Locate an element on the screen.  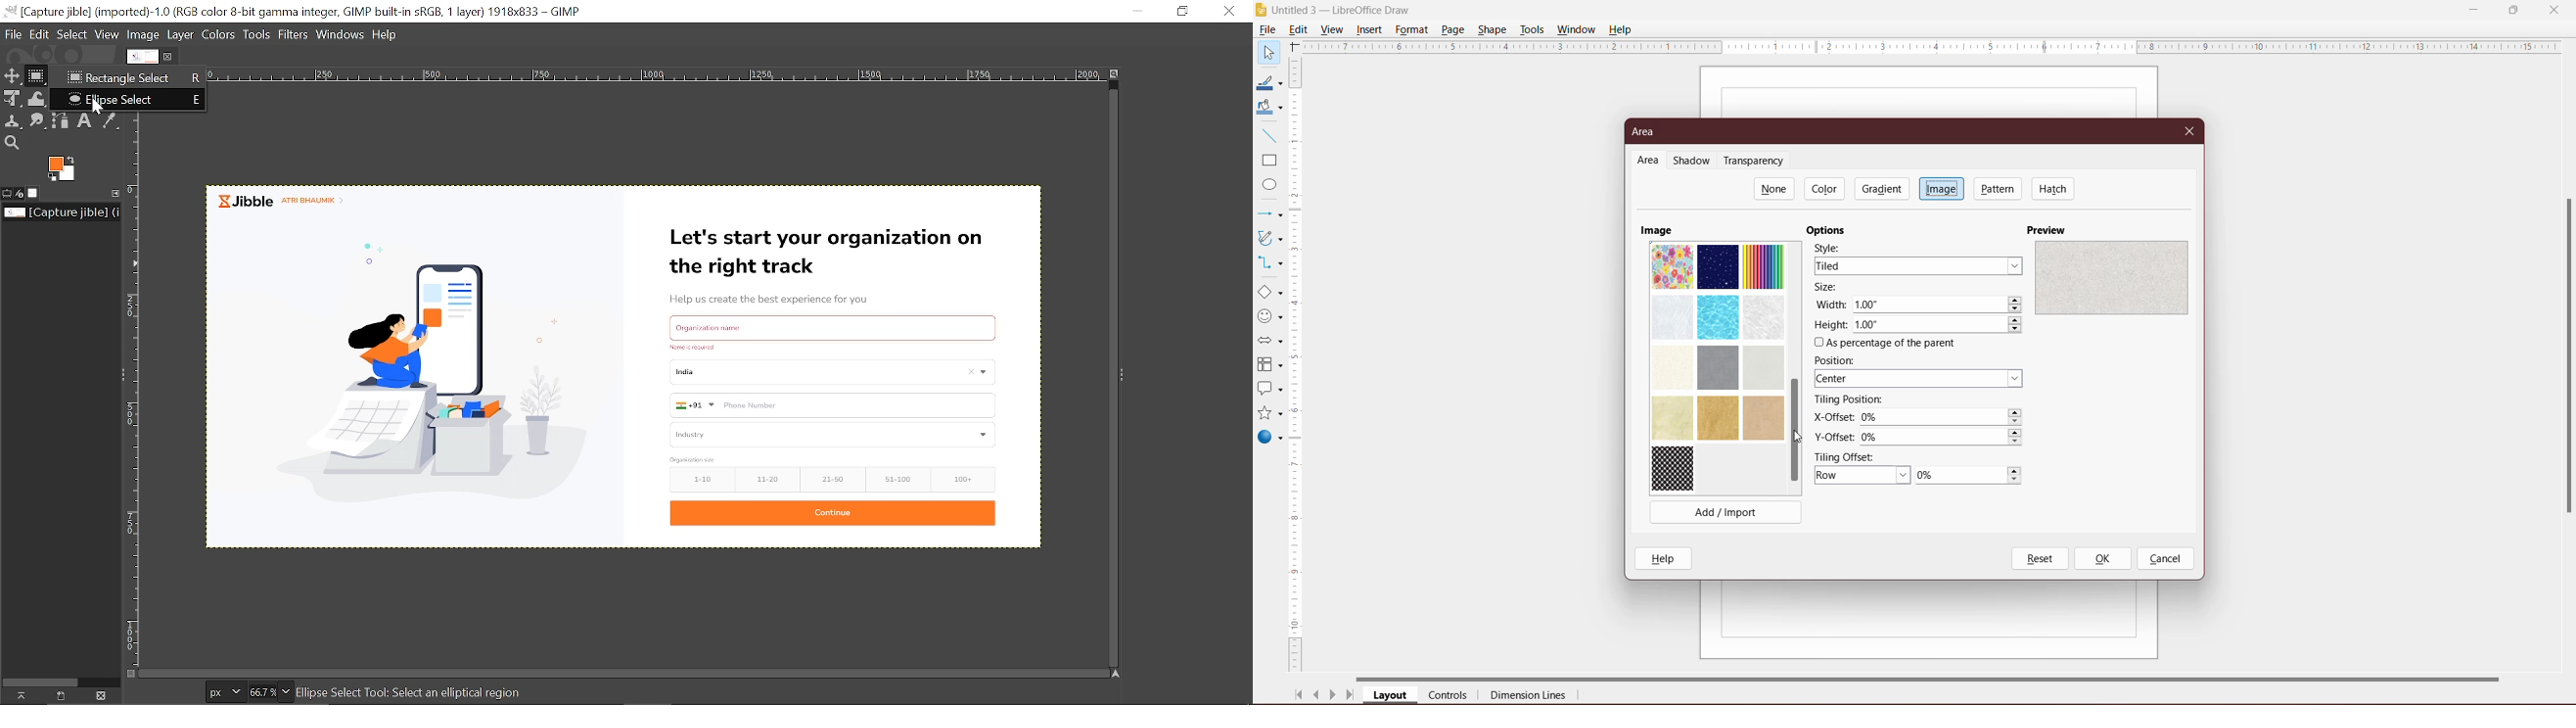
Create a new display for this image is located at coordinates (61, 695).